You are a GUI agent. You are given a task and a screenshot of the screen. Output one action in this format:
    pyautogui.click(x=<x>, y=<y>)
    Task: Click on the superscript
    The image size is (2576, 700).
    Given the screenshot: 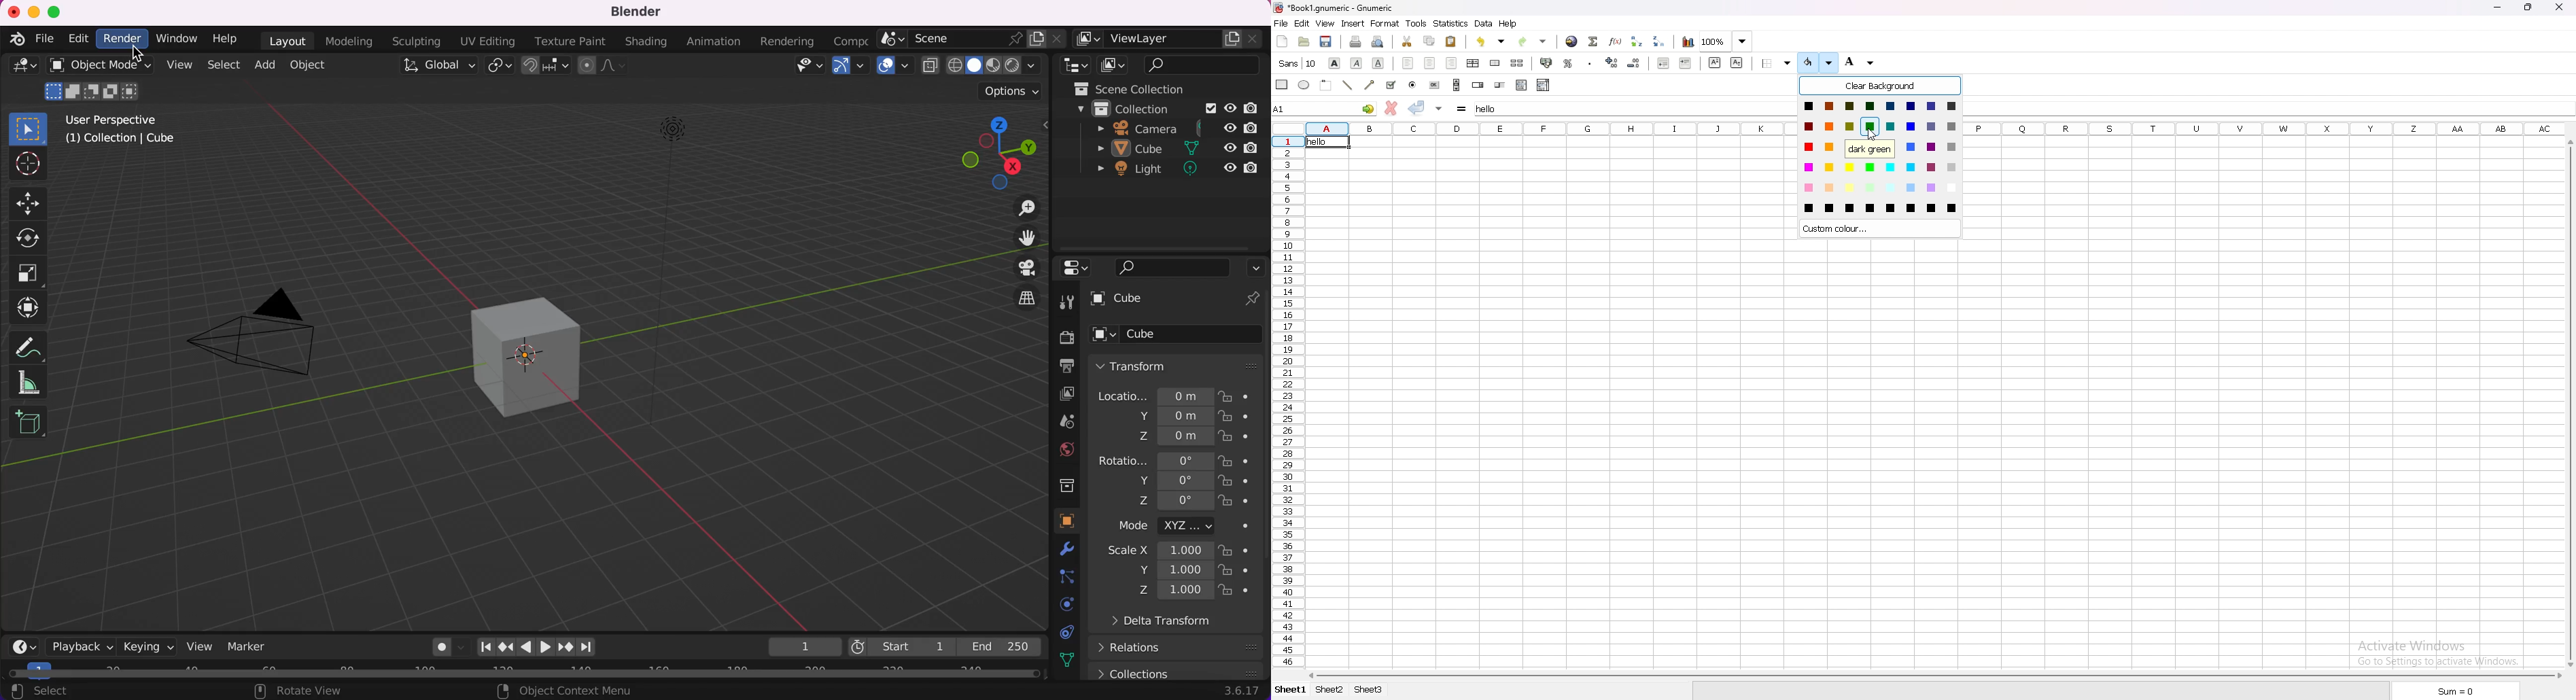 What is the action you would take?
    pyautogui.click(x=1716, y=62)
    